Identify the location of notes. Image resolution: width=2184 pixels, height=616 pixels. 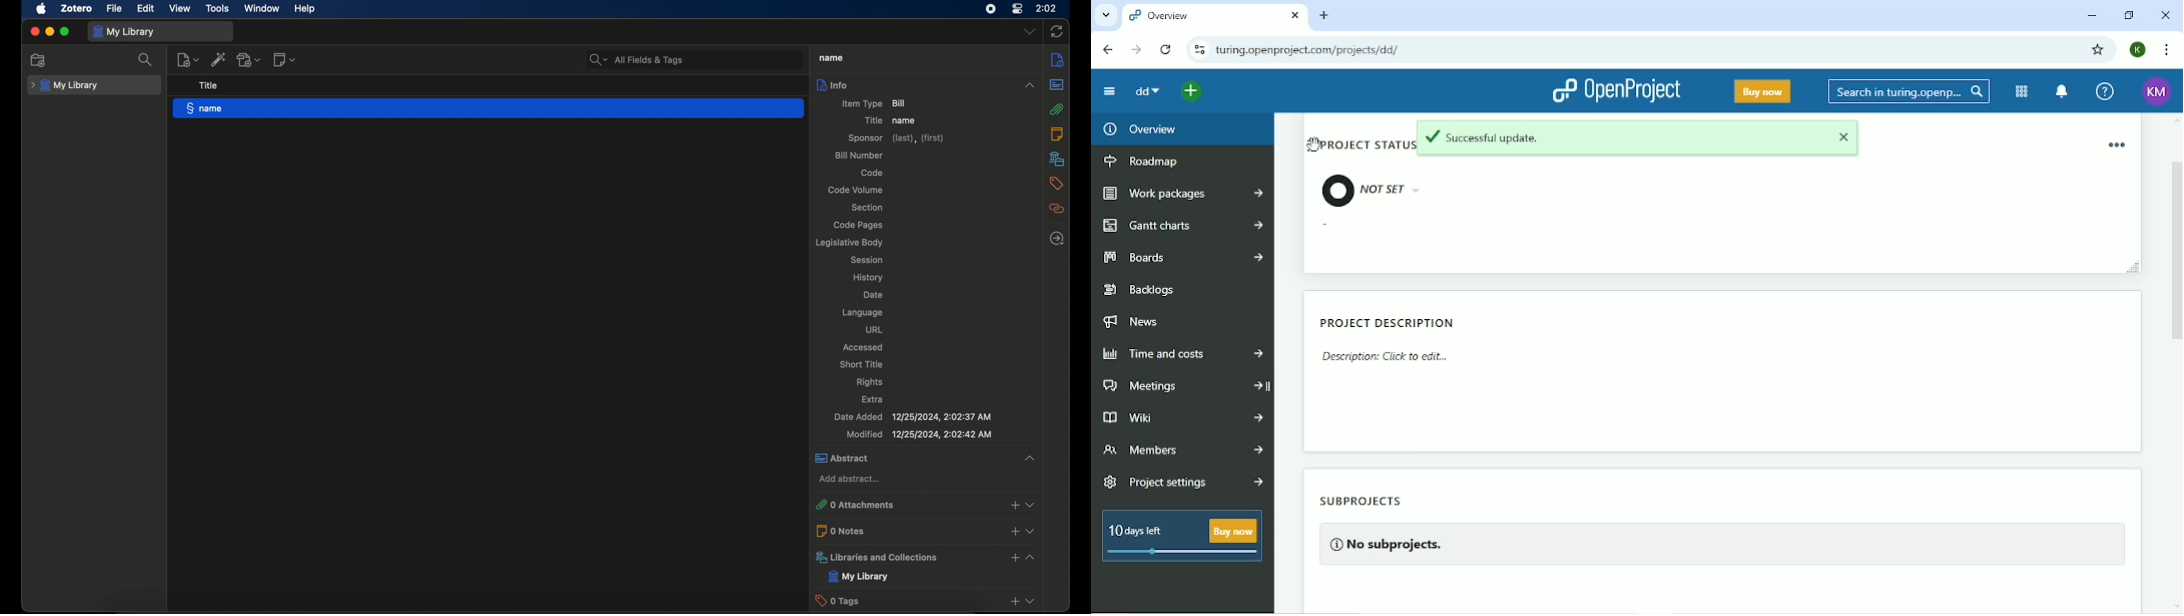
(1057, 135).